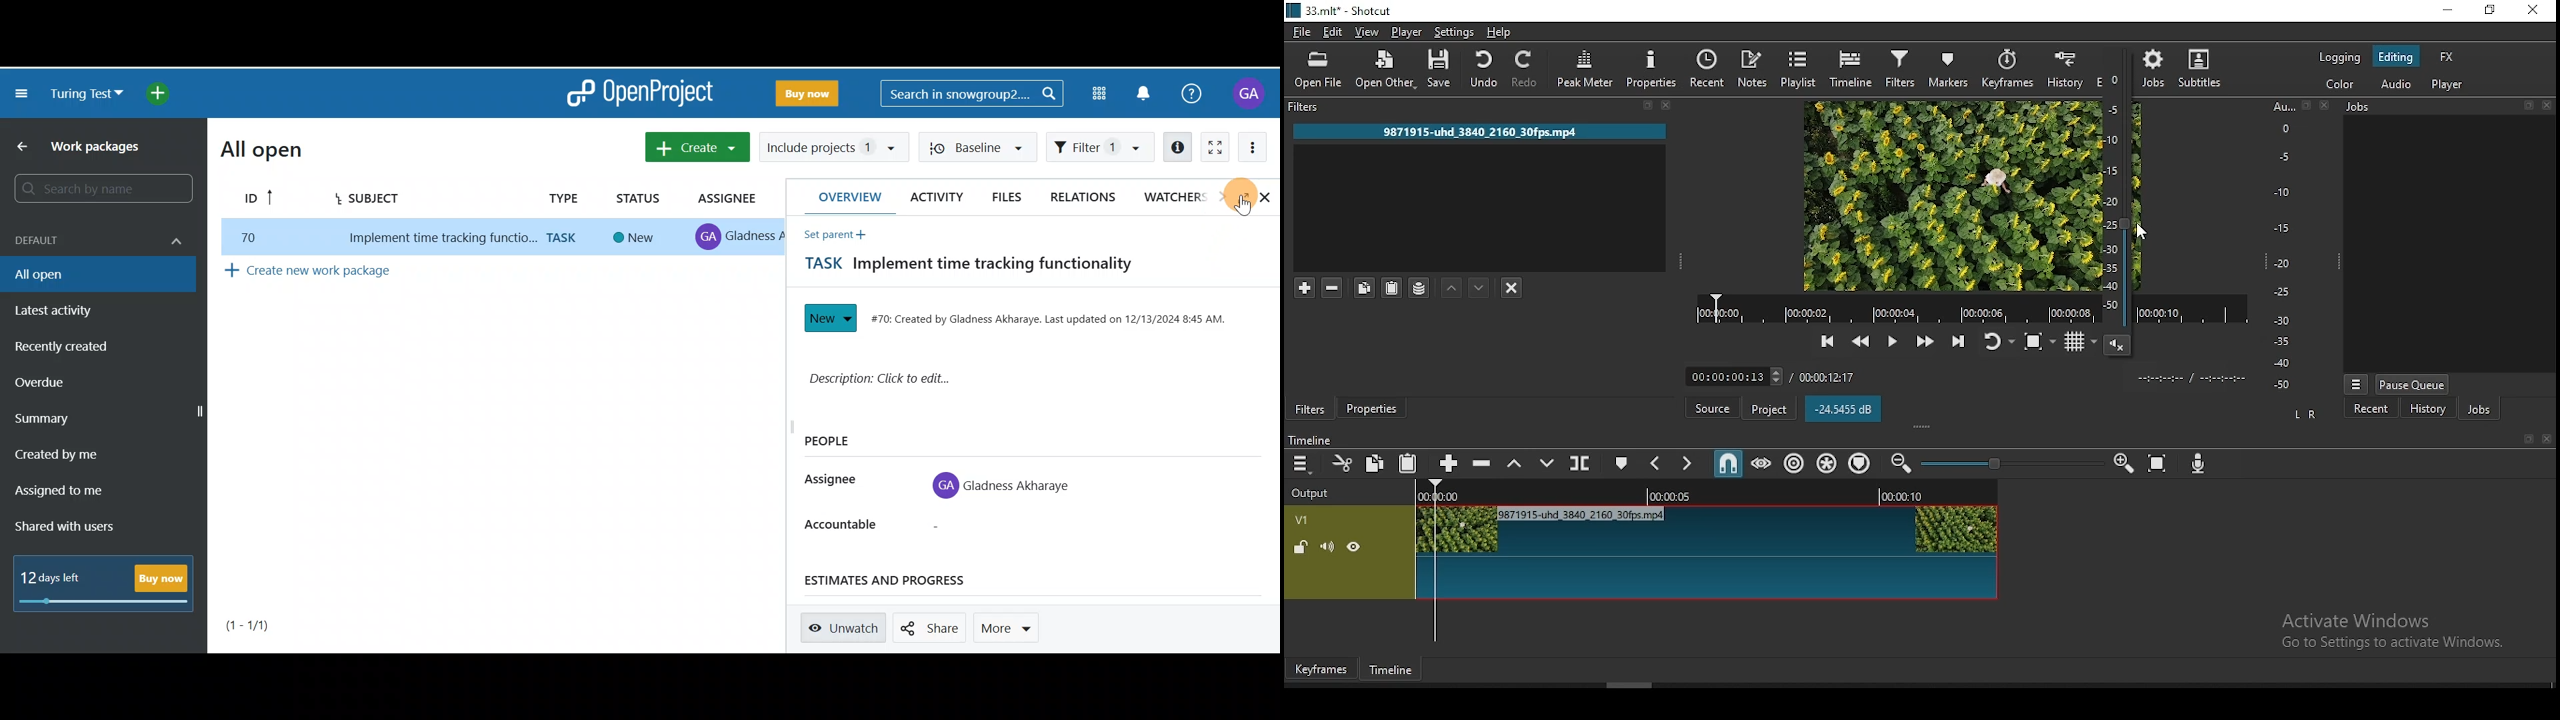 The width and height of the screenshot is (2576, 728). Describe the element at coordinates (1303, 520) in the screenshot. I see `V1` at that location.